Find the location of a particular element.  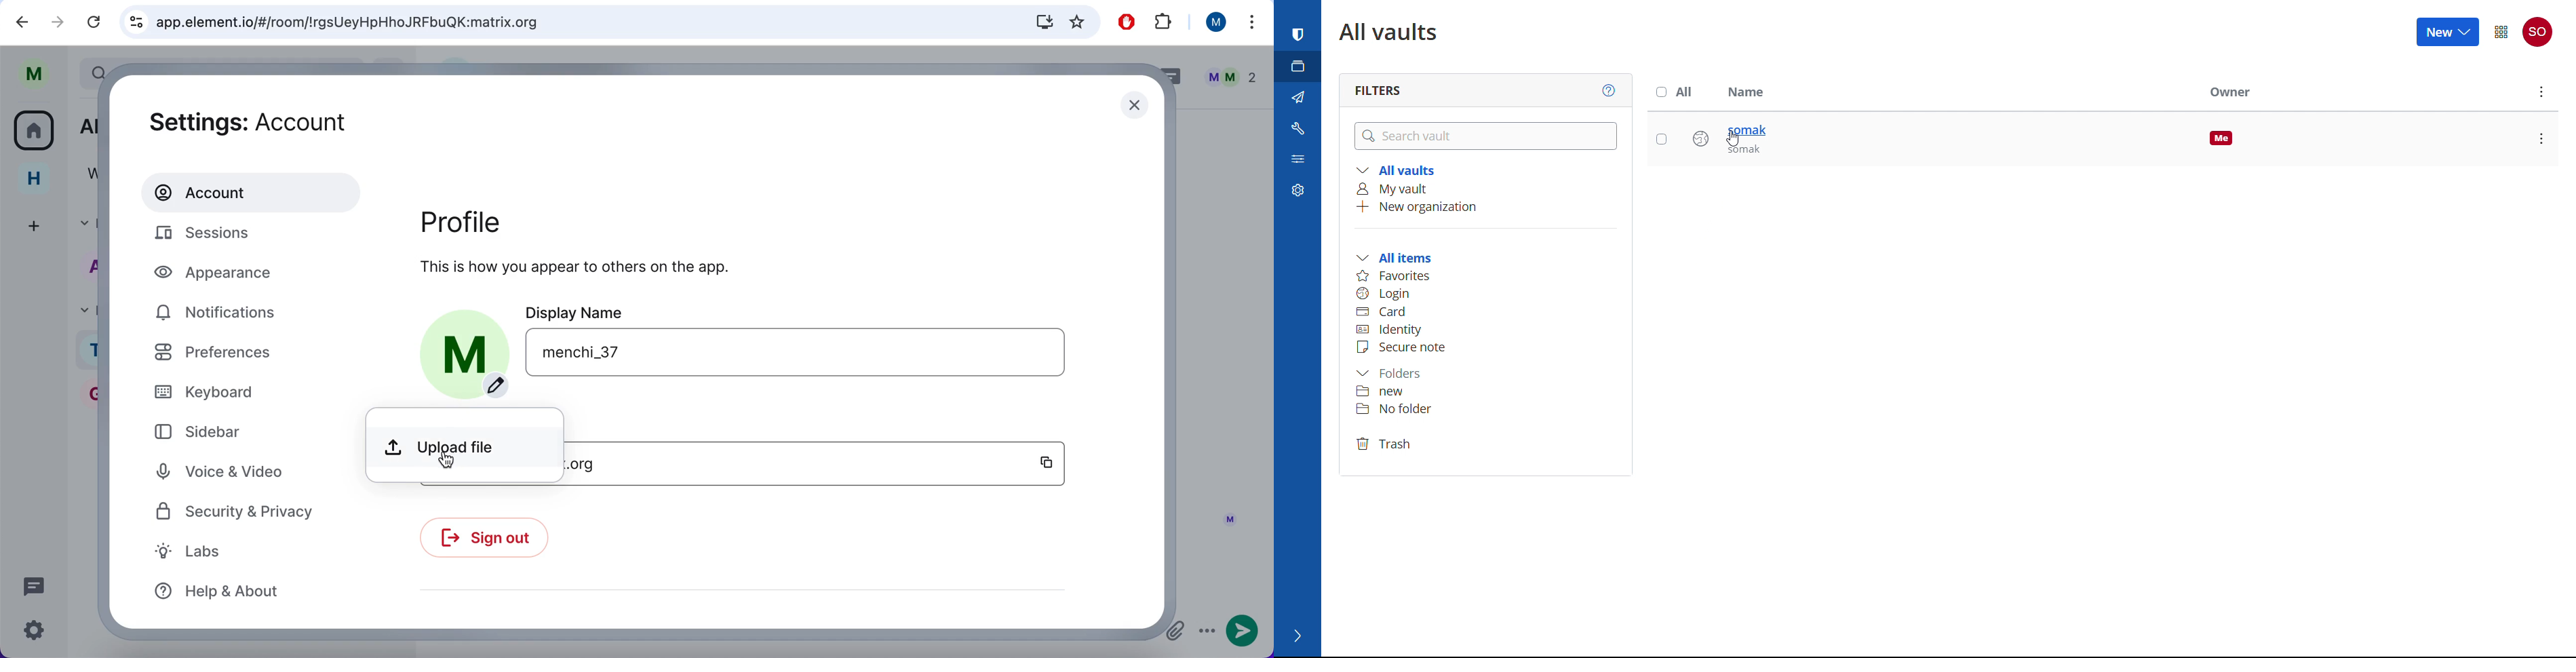

profile picture is located at coordinates (464, 355).